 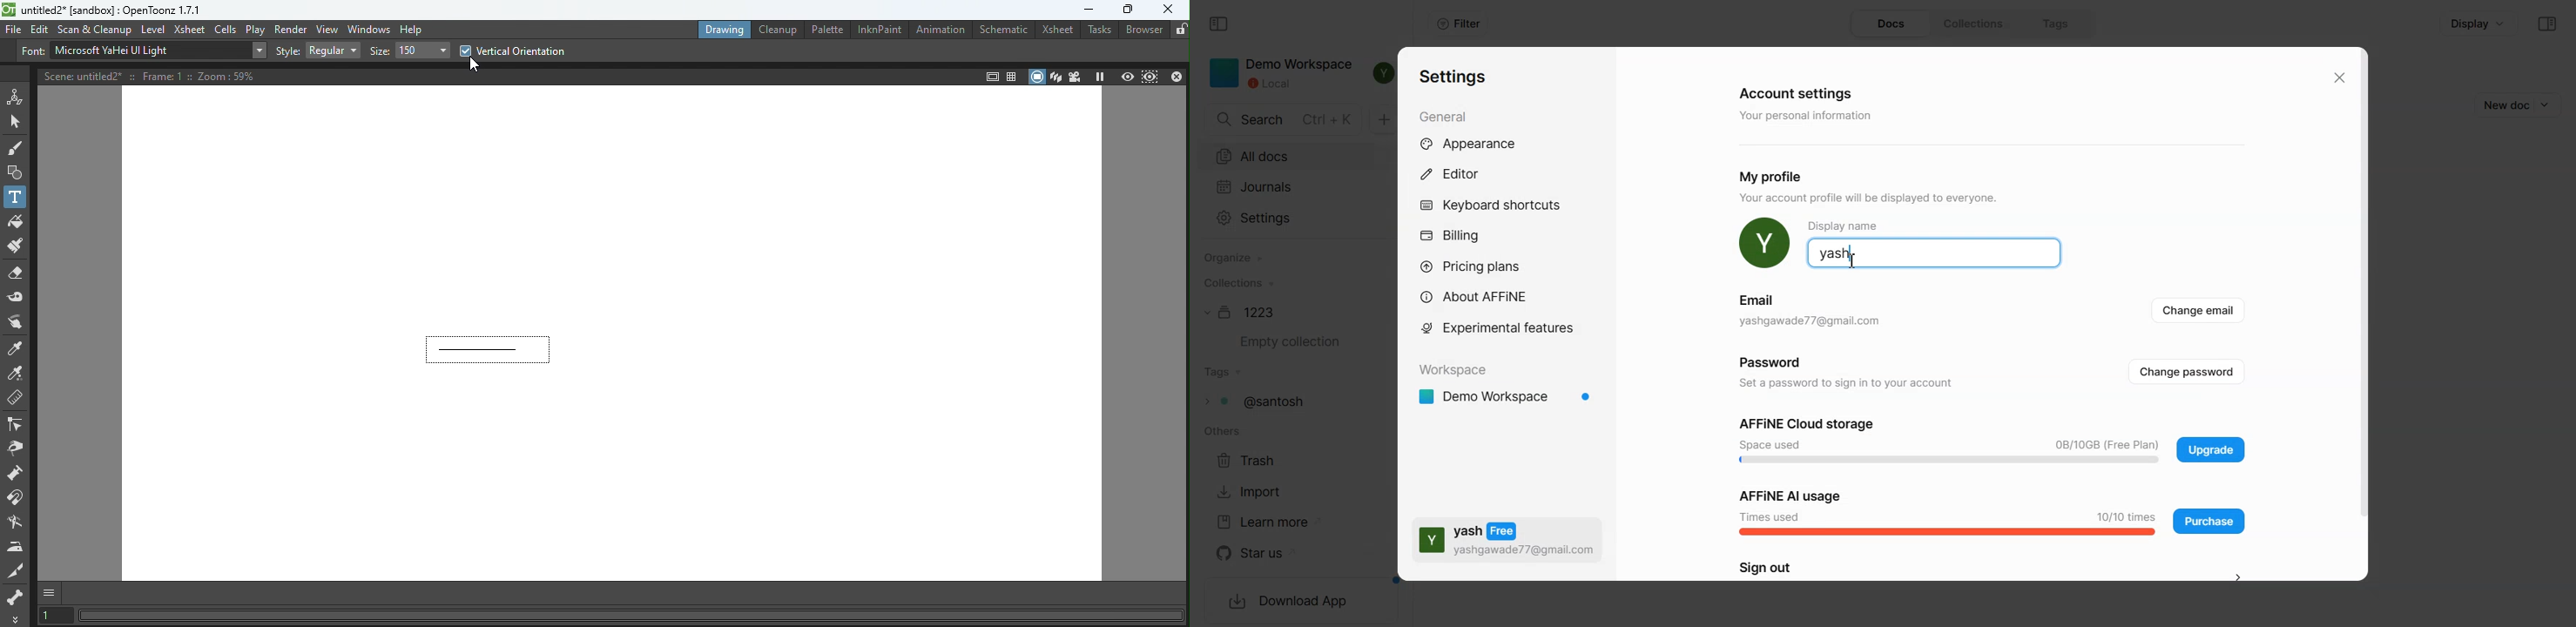 What do you see at coordinates (290, 28) in the screenshot?
I see `Render` at bounding box center [290, 28].